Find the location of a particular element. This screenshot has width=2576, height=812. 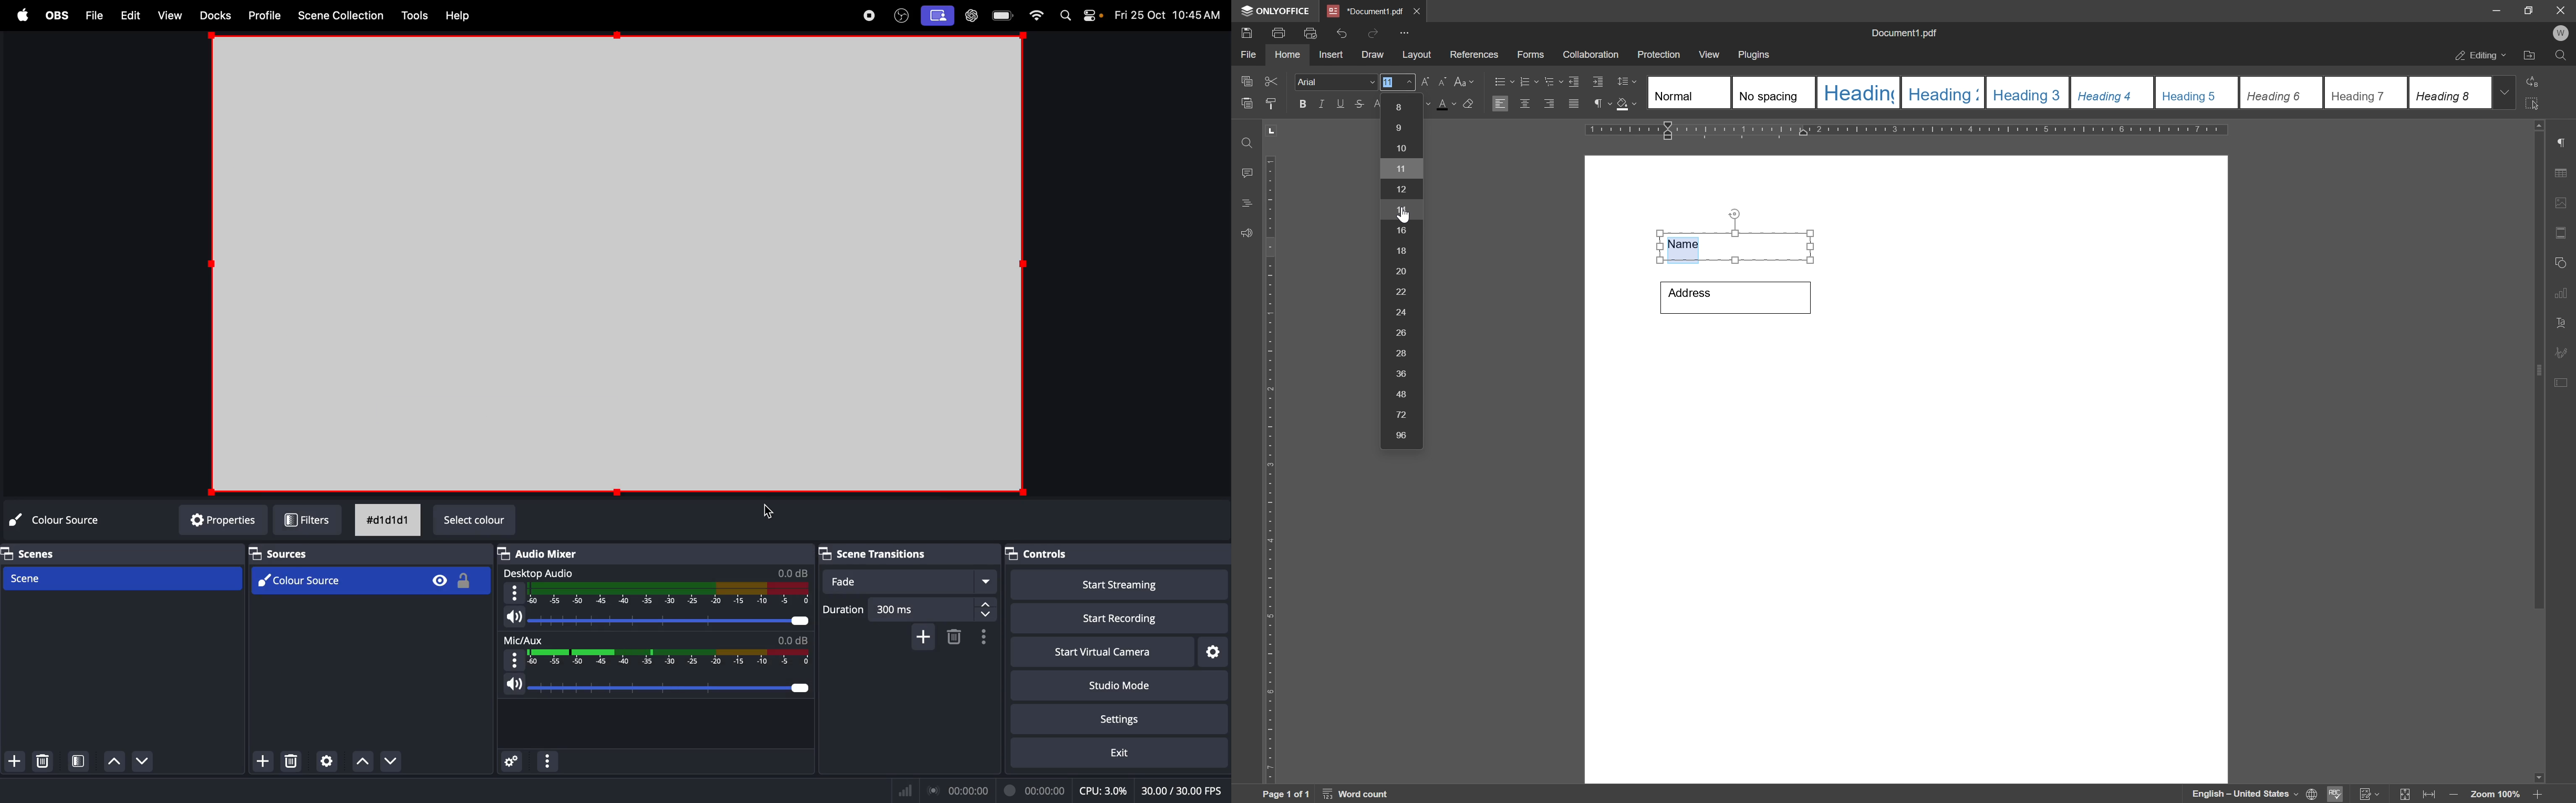

English- united states is located at coordinates (2255, 795).